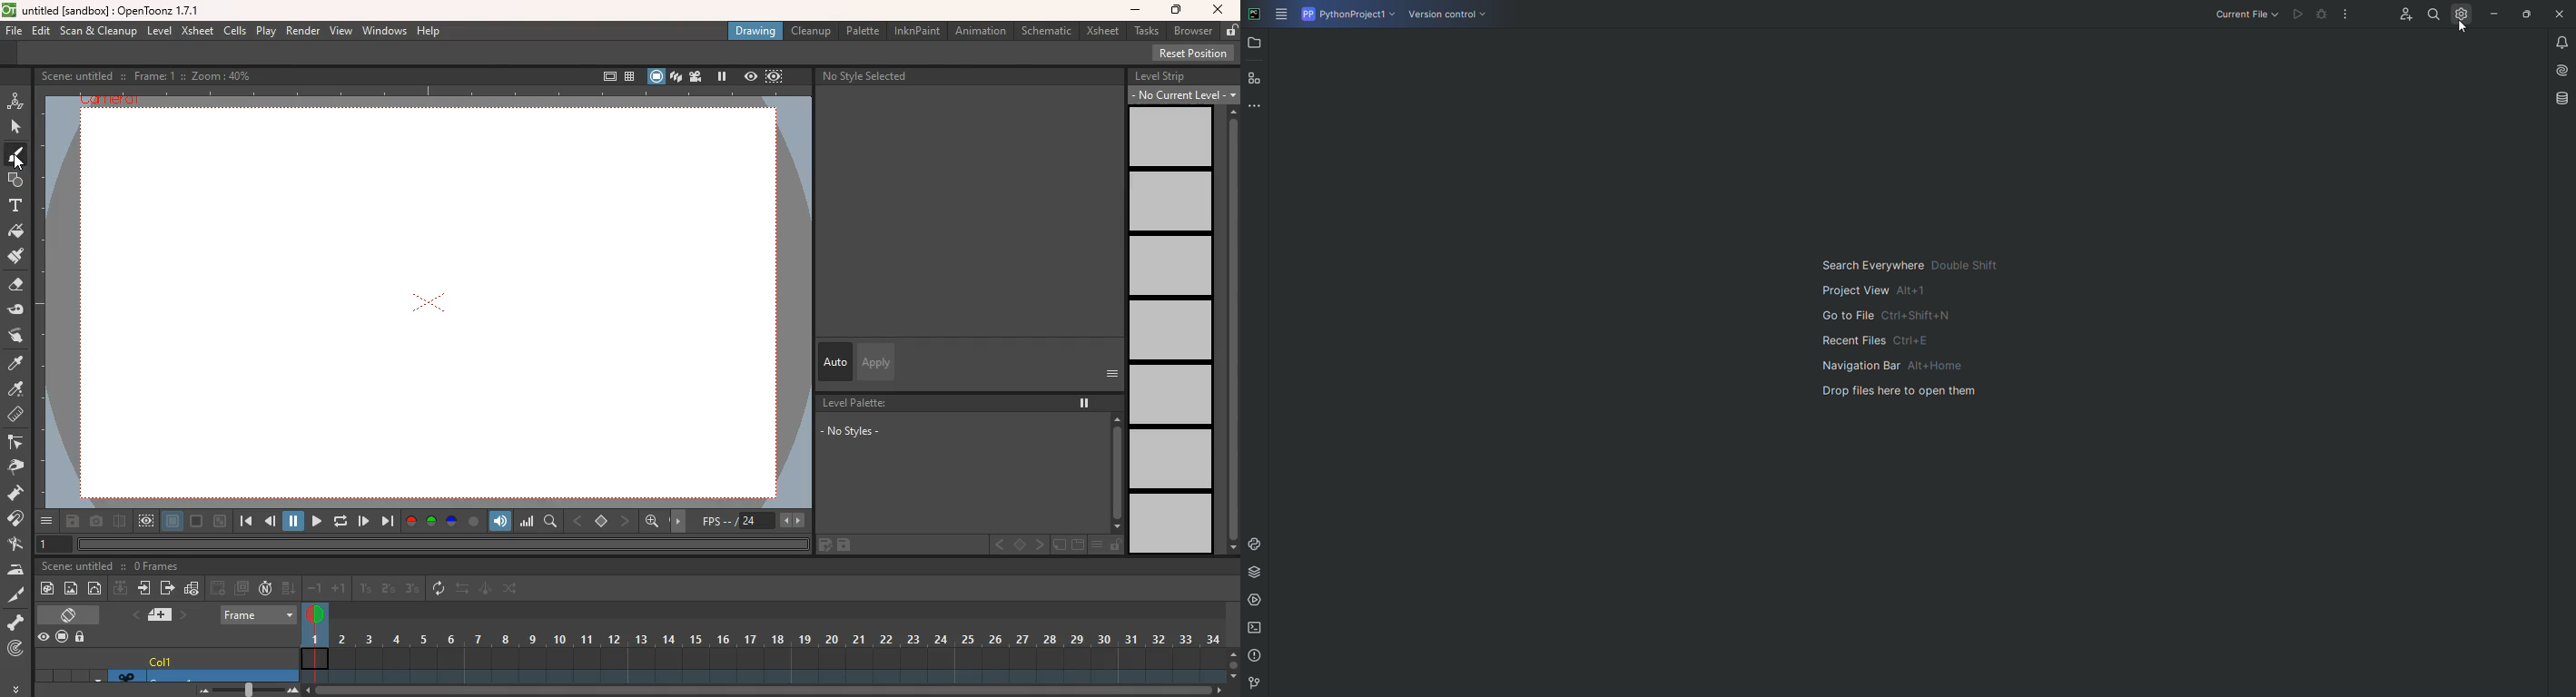 The width and height of the screenshot is (2576, 700). I want to click on frame: 1, so click(153, 75).